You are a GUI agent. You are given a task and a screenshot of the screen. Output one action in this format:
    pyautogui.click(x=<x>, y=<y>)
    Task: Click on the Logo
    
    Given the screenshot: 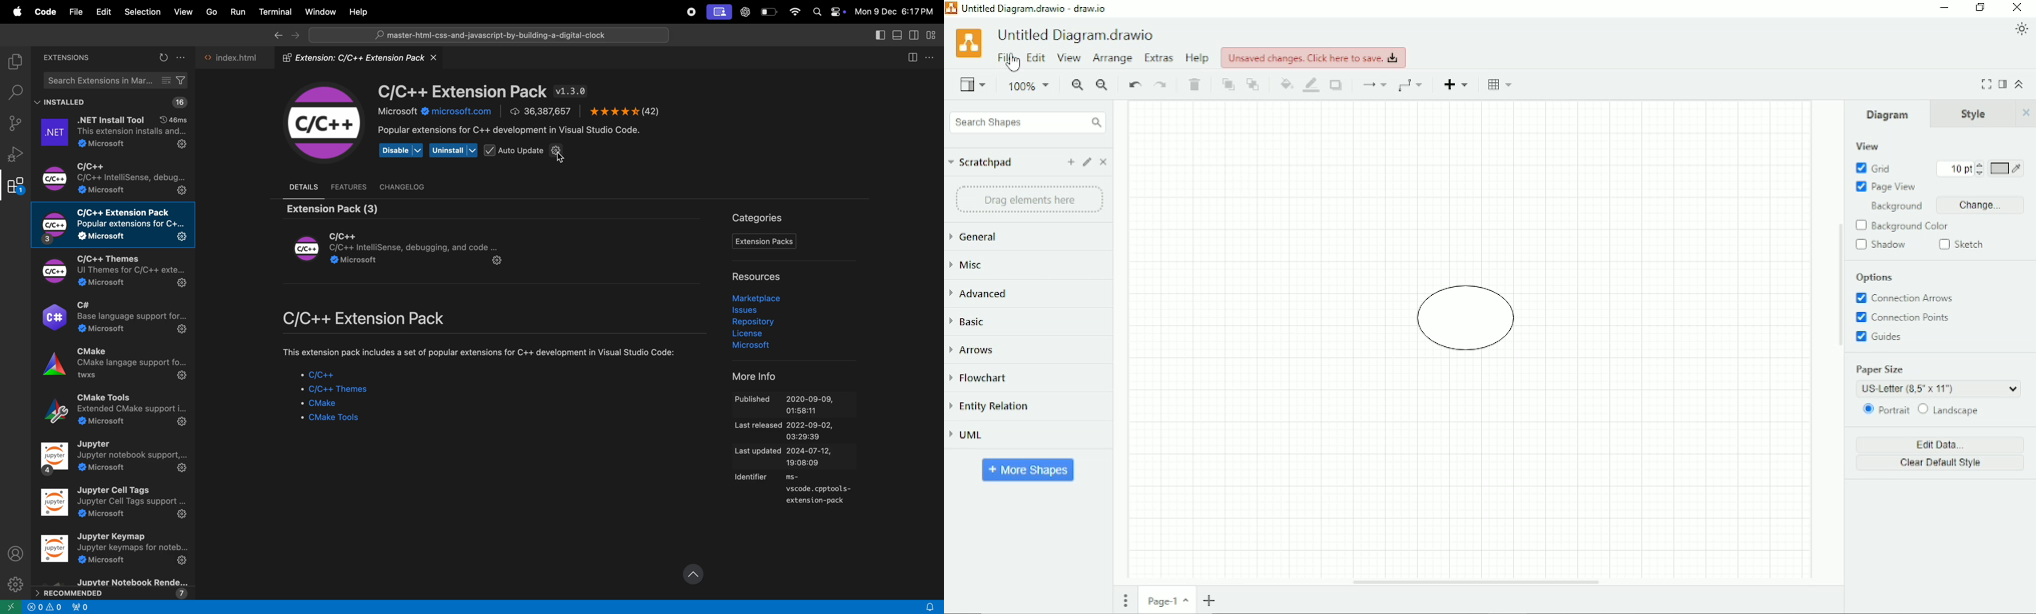 What is the action you would take?
    pyautogui.click(x=969, y=44)
    